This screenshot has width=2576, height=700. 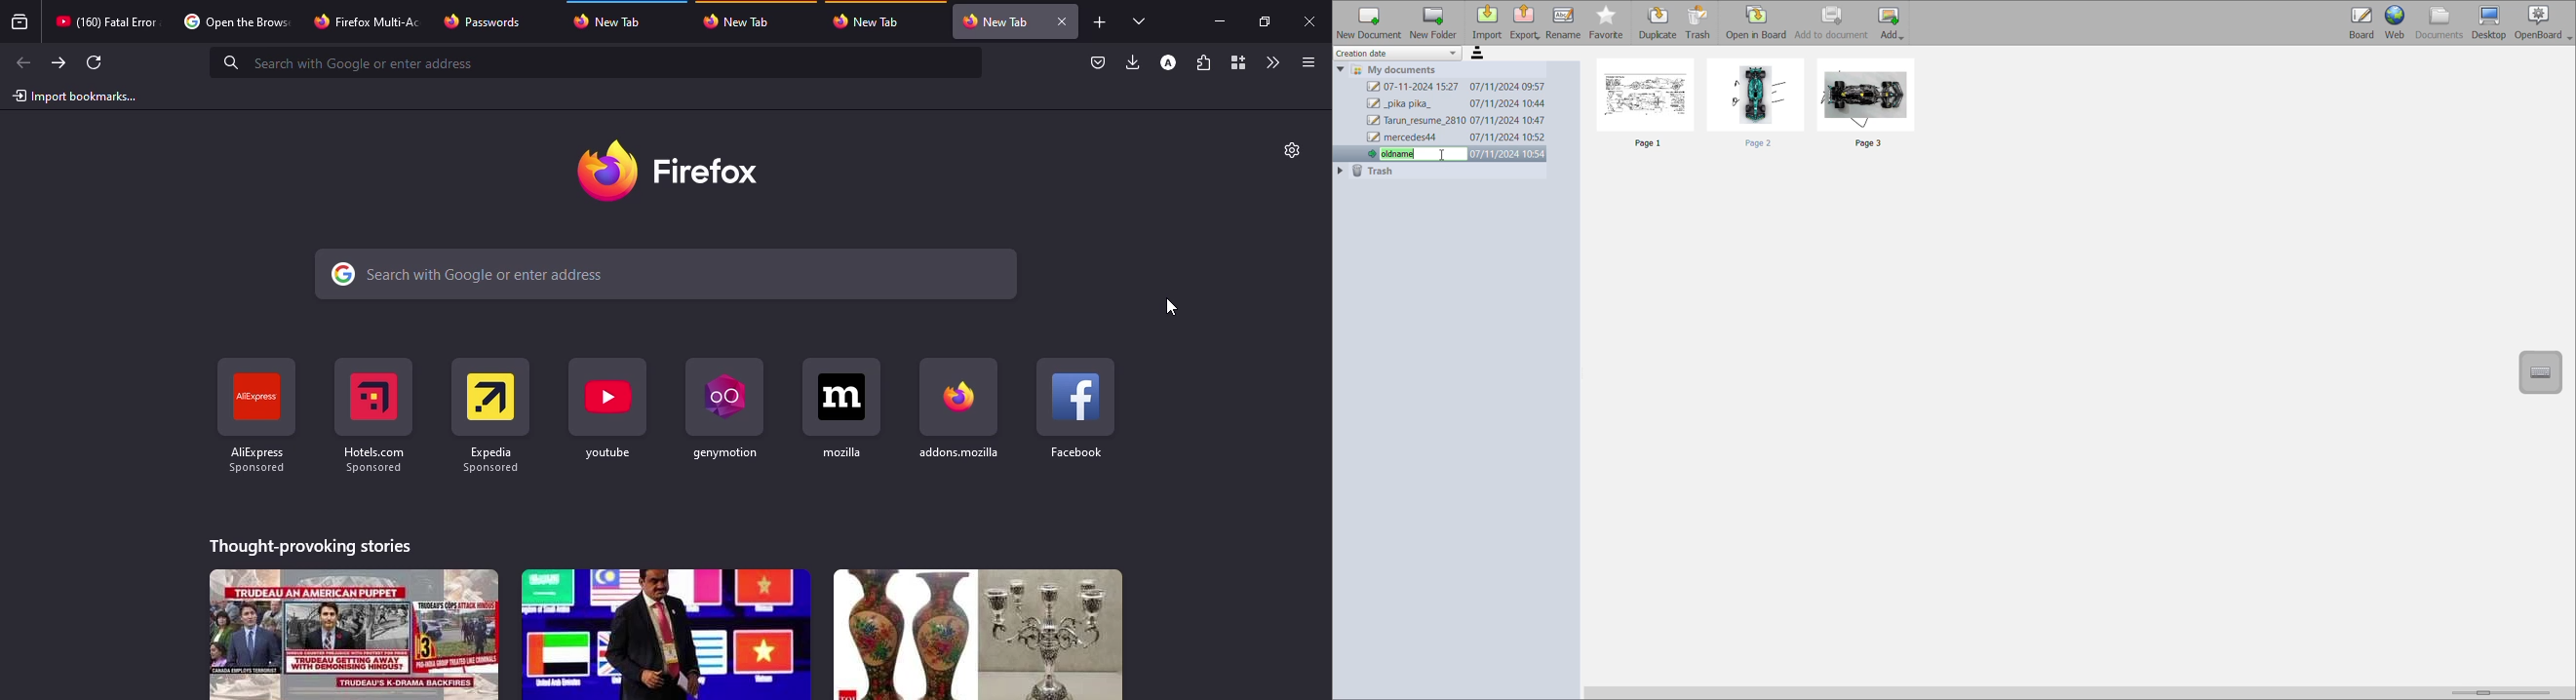 What do you see at coordinates (960, 409) in the screenshot?
I see `shortcuts` at bounding box center [960, 409].